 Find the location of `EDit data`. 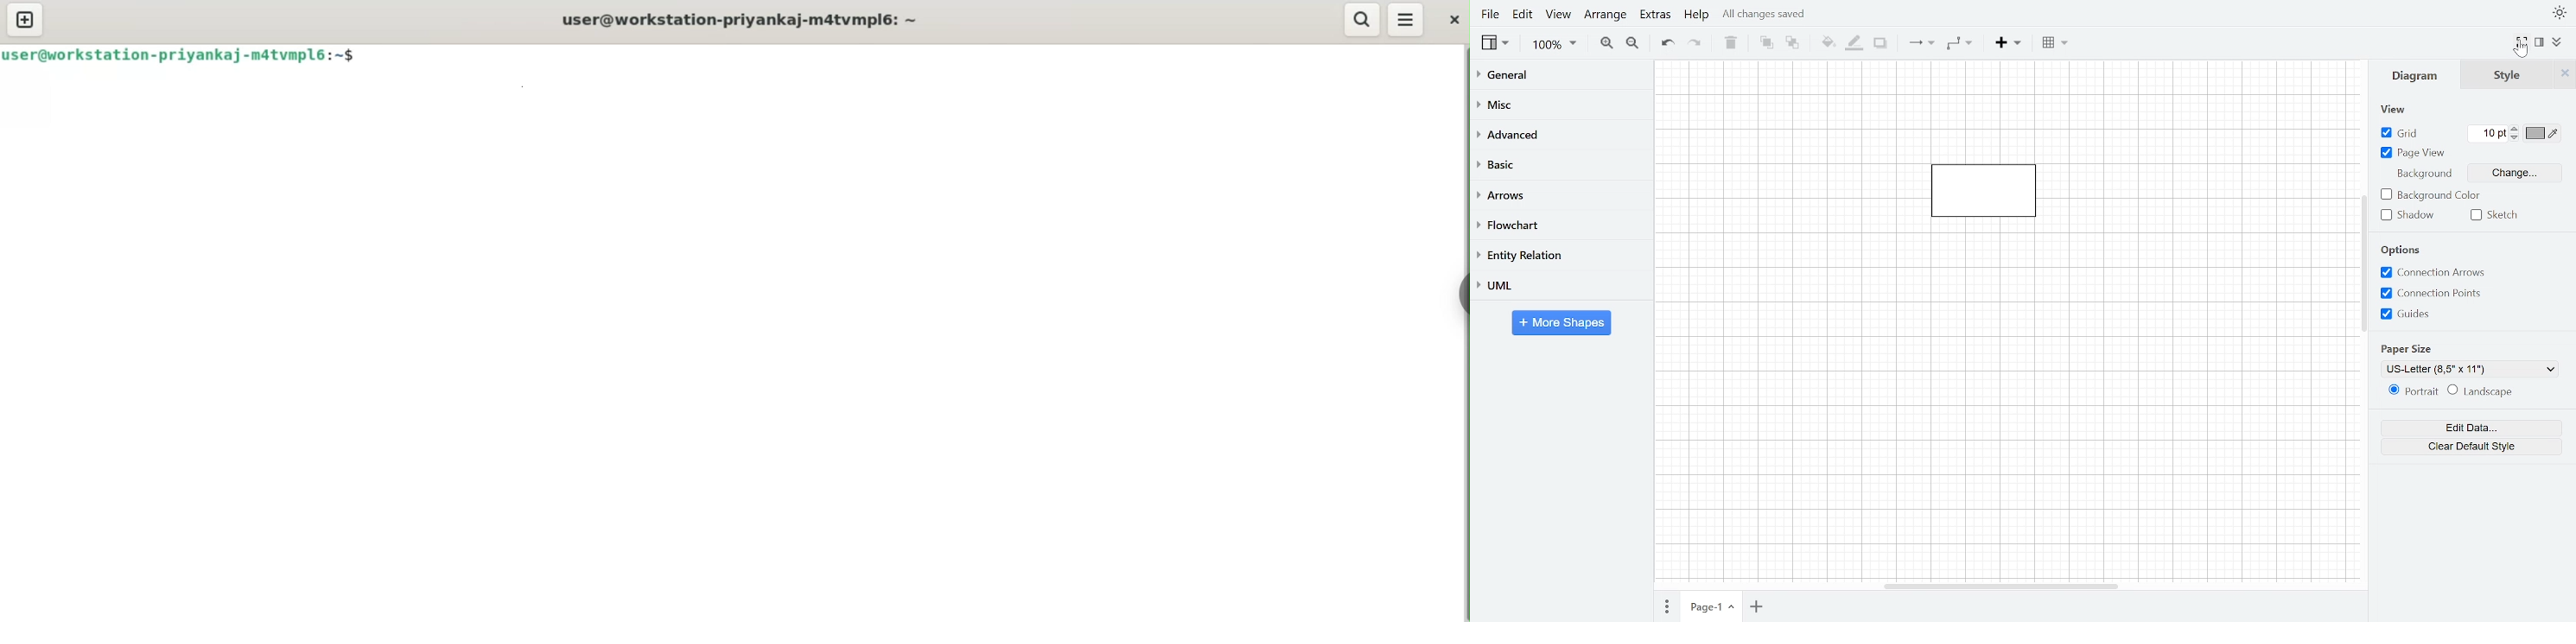

EDit data is located at coordinates (2473, 428).